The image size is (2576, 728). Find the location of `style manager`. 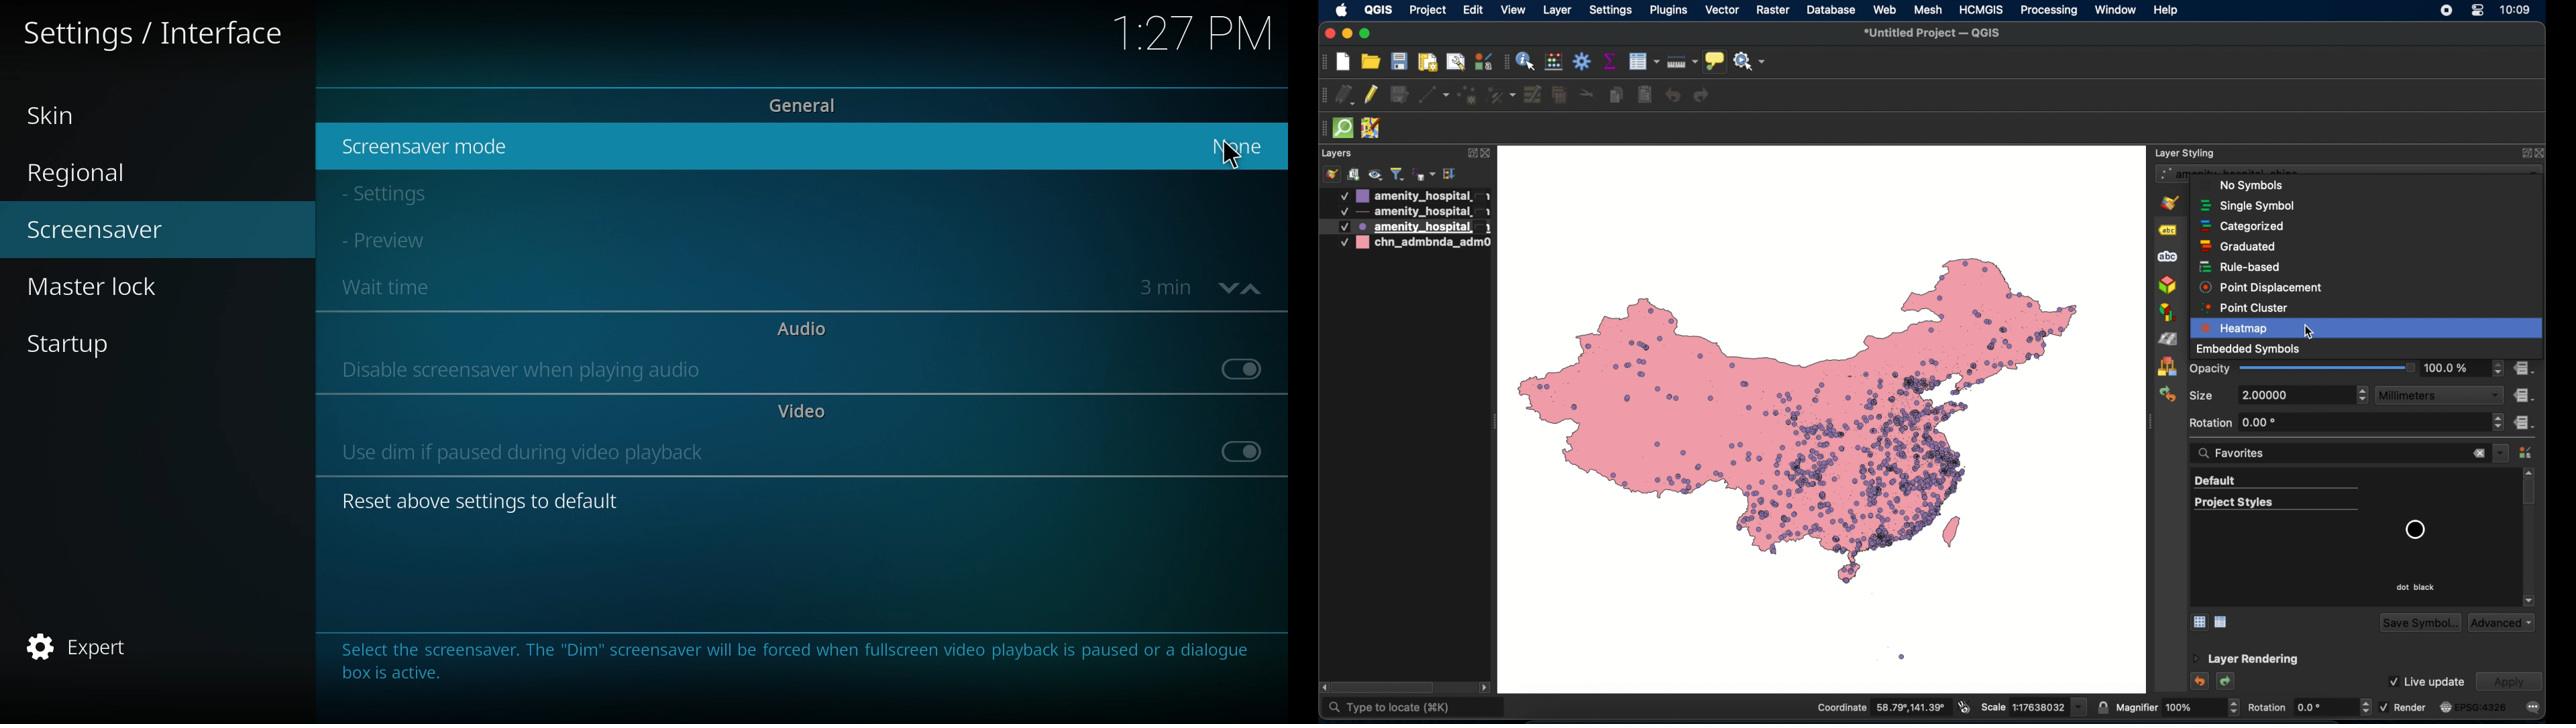

style manager is located at coordinates (1485, 61).